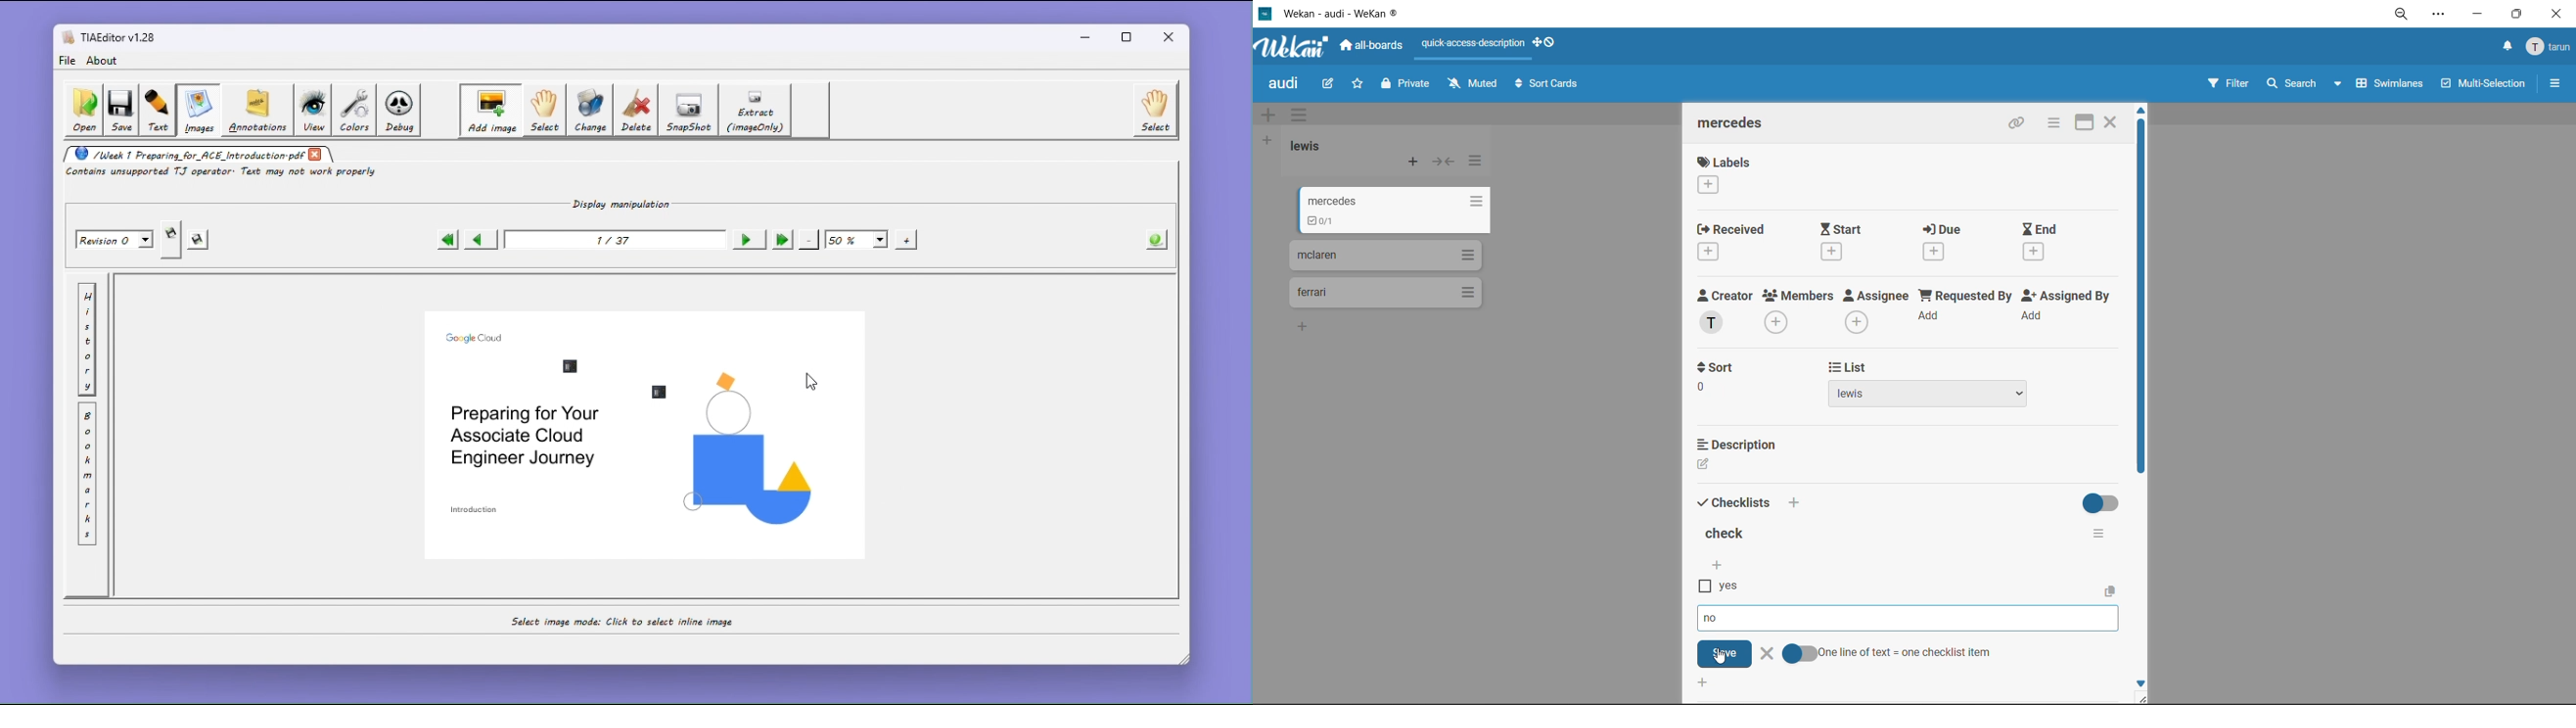 Image resolution: width=2576 pixels, height=728 pixels. Describe the element at coordinates (2300, 84) in the screenshot. I see `search` at that location.